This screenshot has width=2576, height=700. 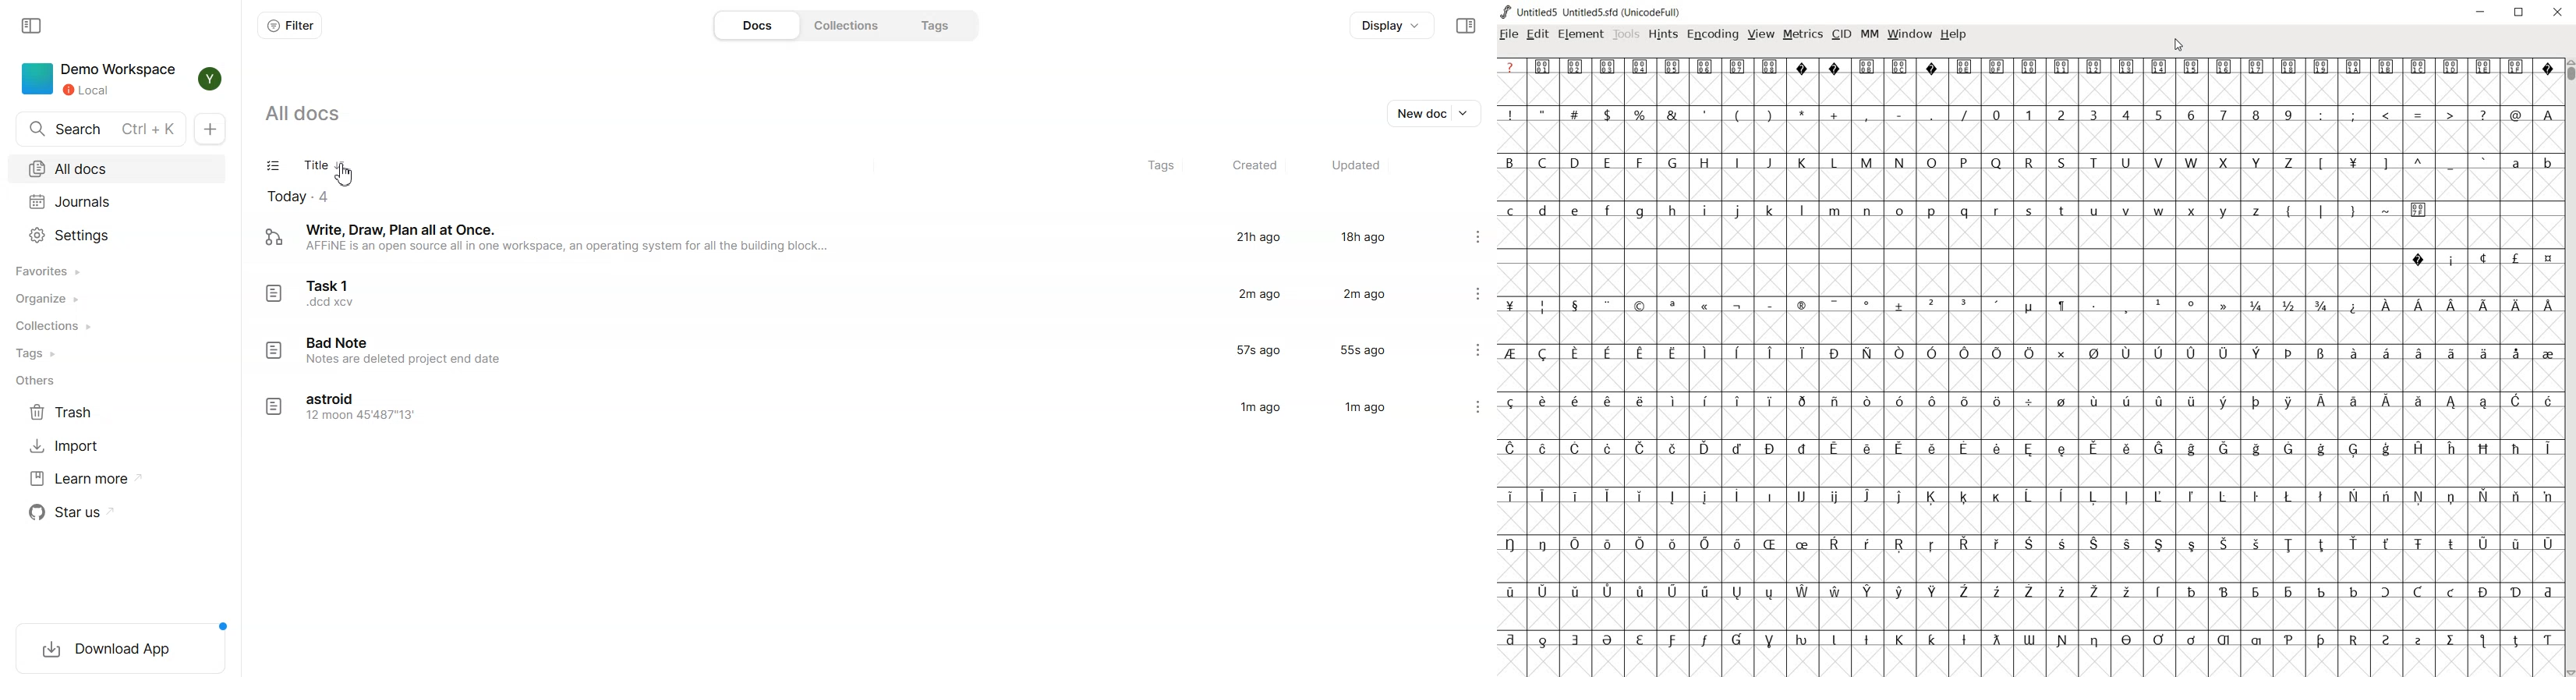 What do you see at coordinates (2257, 641) in the screenshot?
I see `Symbol` at bounding box center [2257, 641].